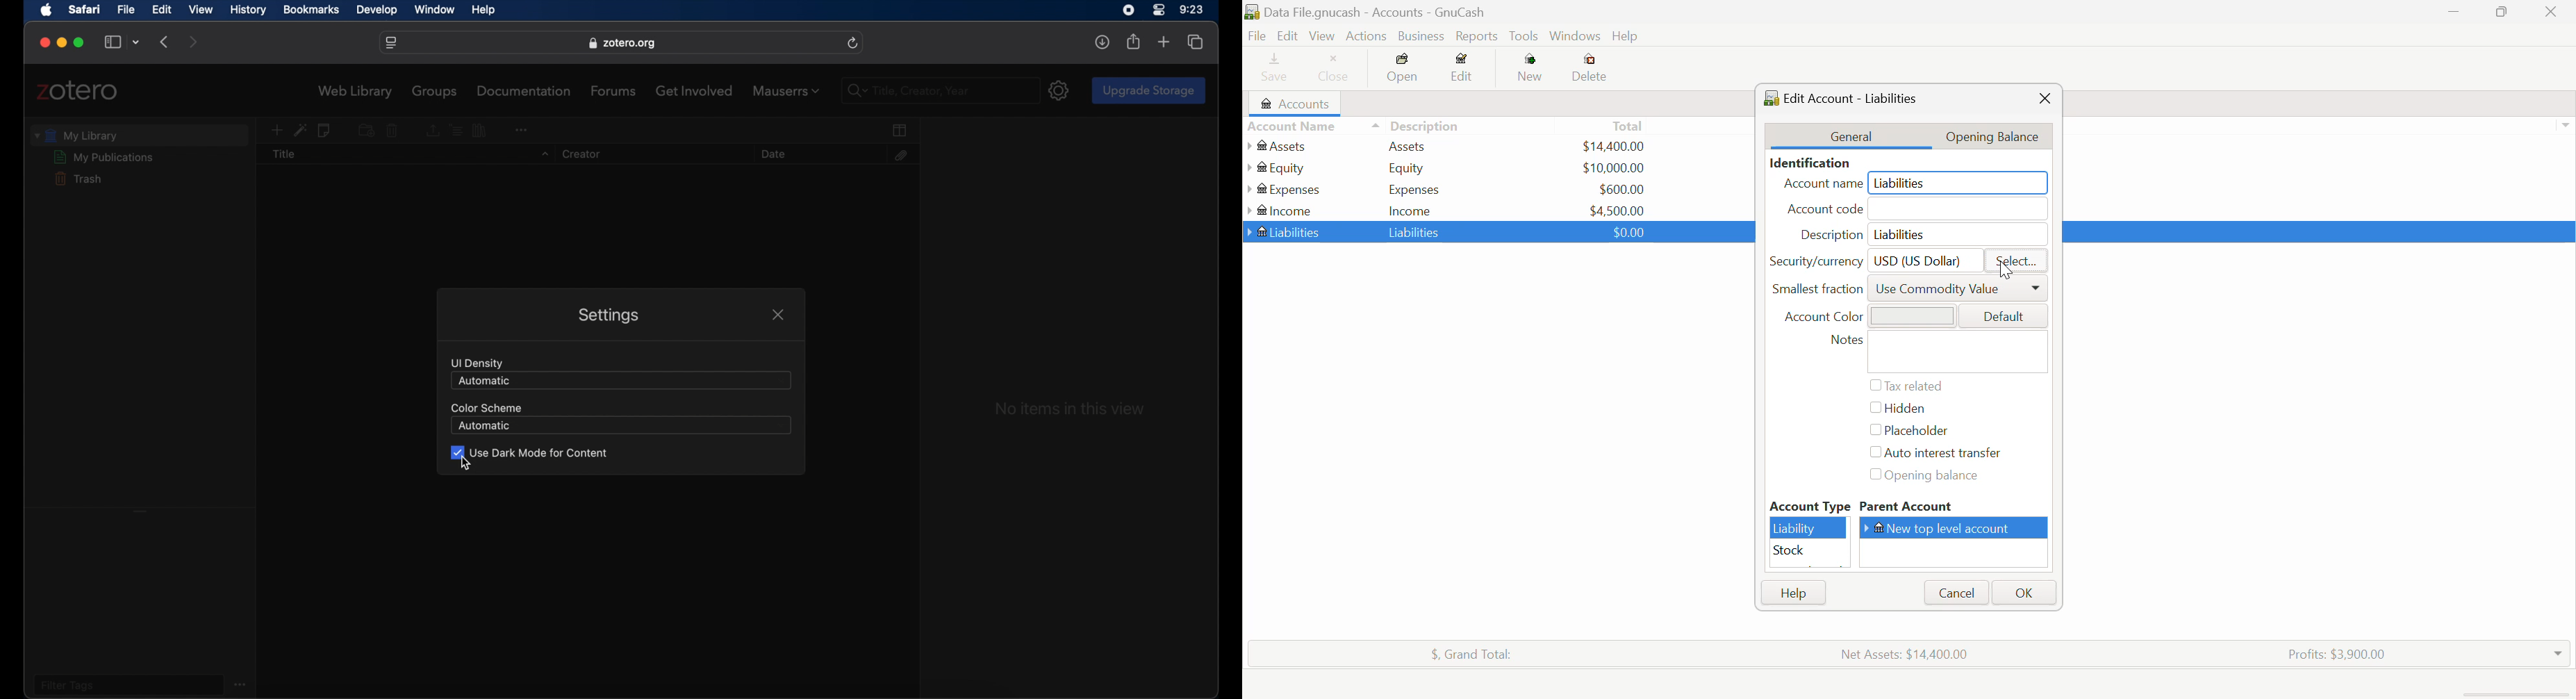 This screenshot has width=2576, height=700. Describe the element at coordinates (166, 41) in the screenshot. I see `previous` at that location.